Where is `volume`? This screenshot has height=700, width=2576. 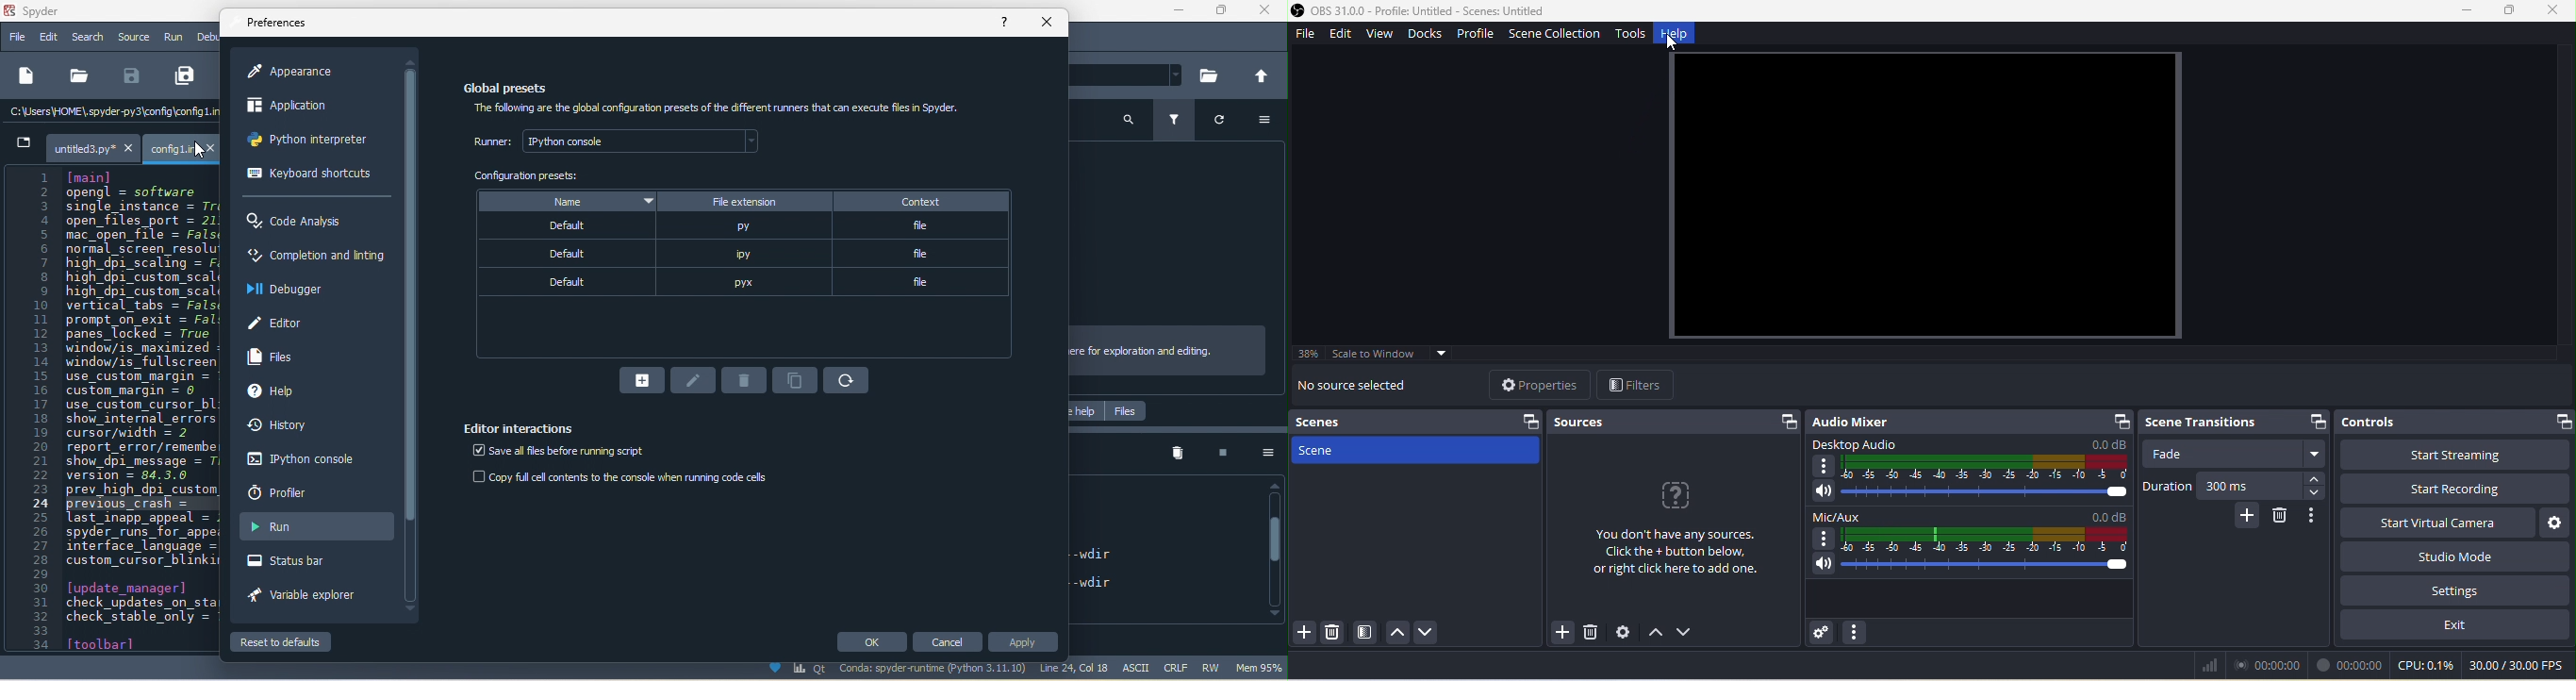 volume is located at coordinates (1971, 568).